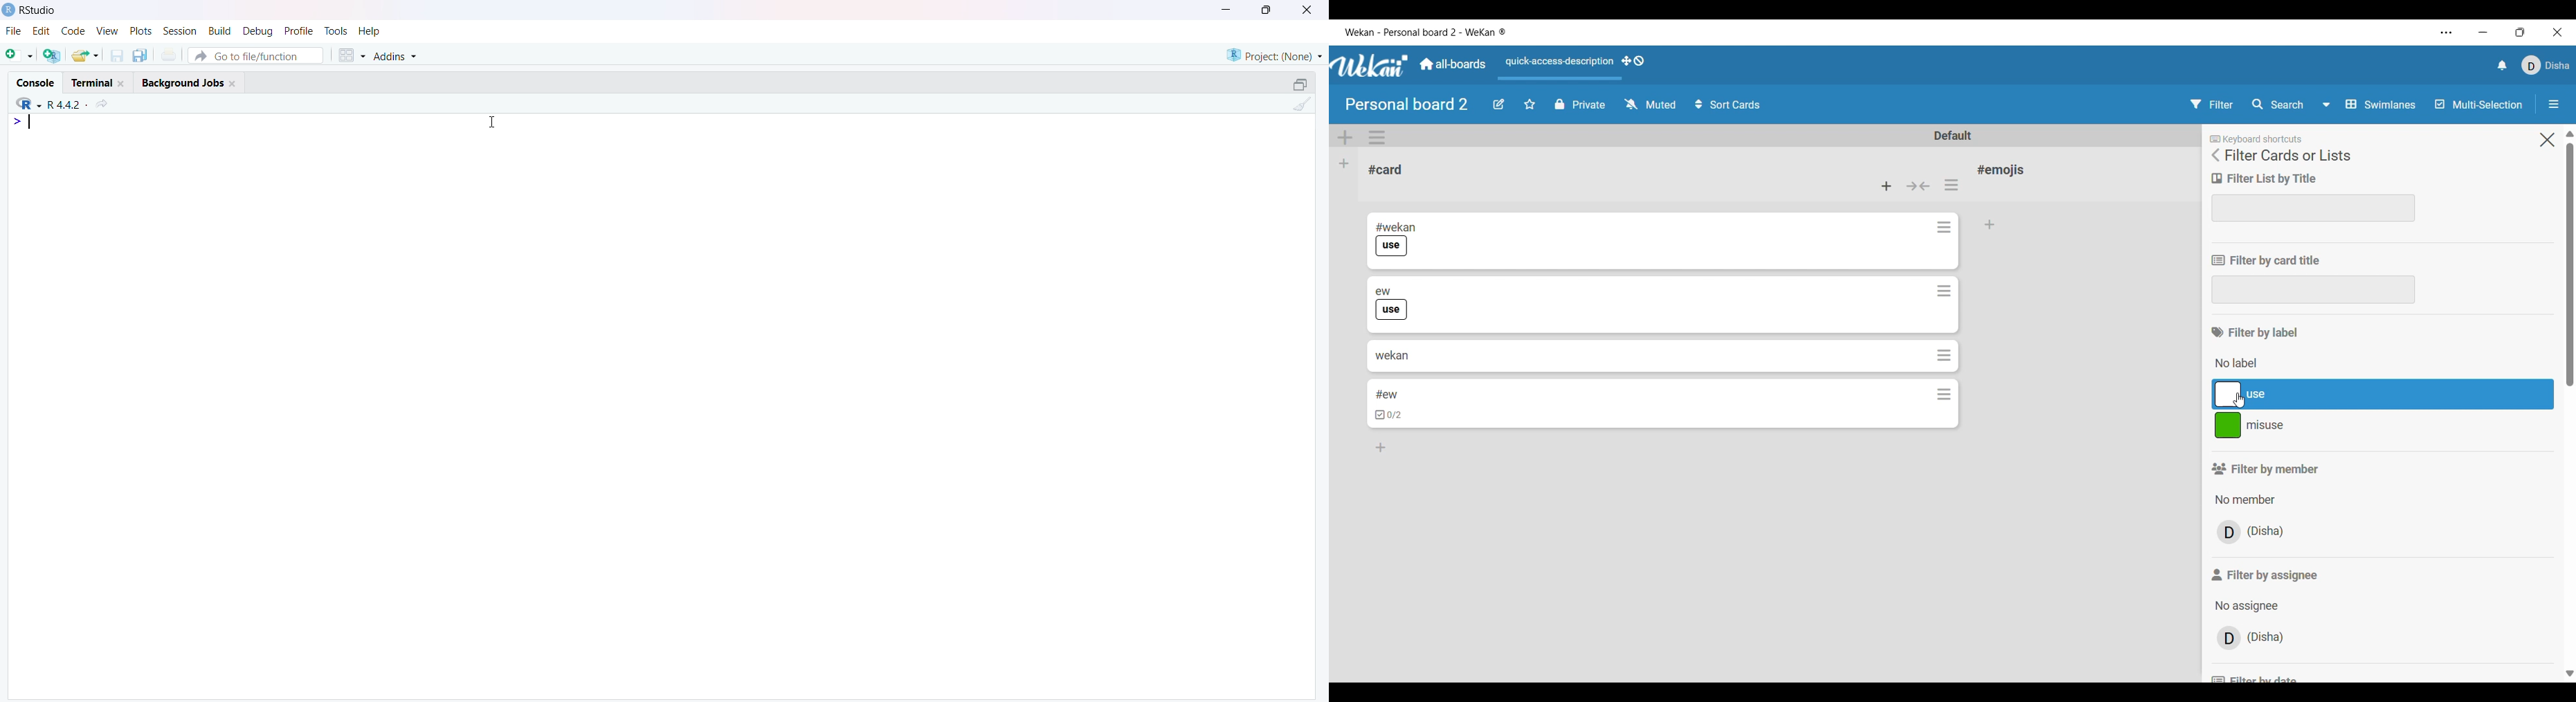  I want to click on Card name, so click(2004, 170).